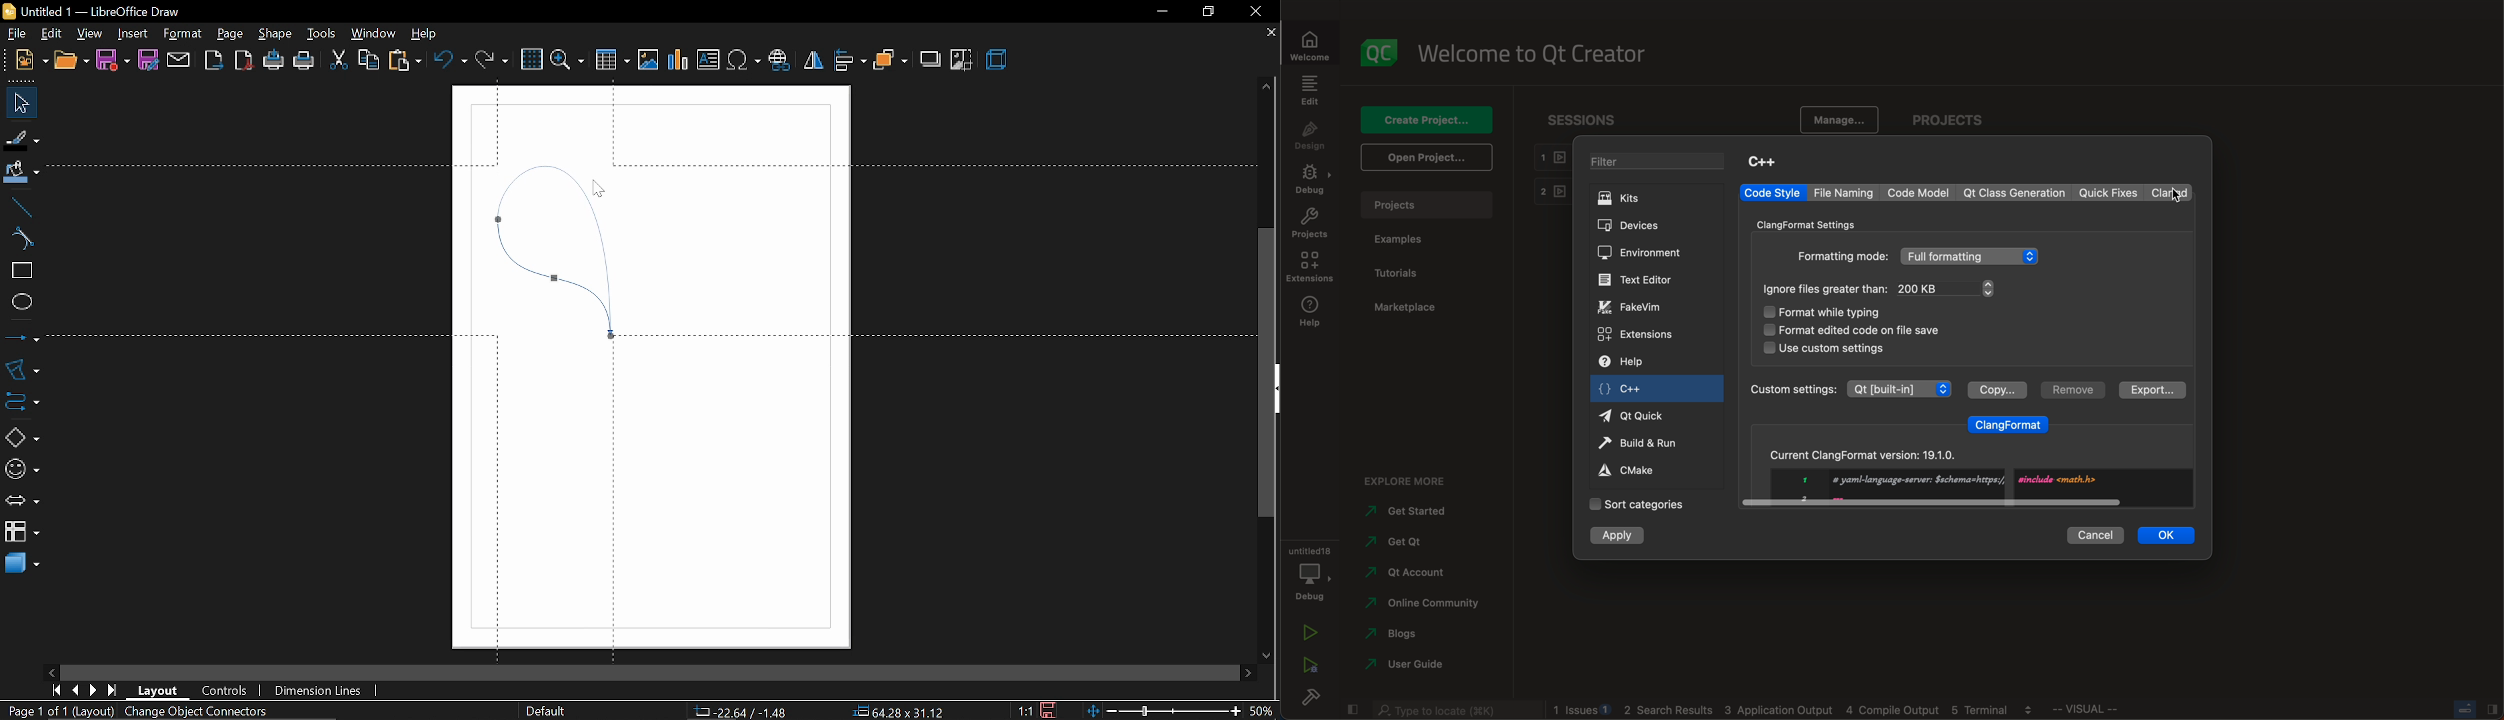  Describe the element at coordinates (1267, 88) in the screenshot. I see `move up` at that location.